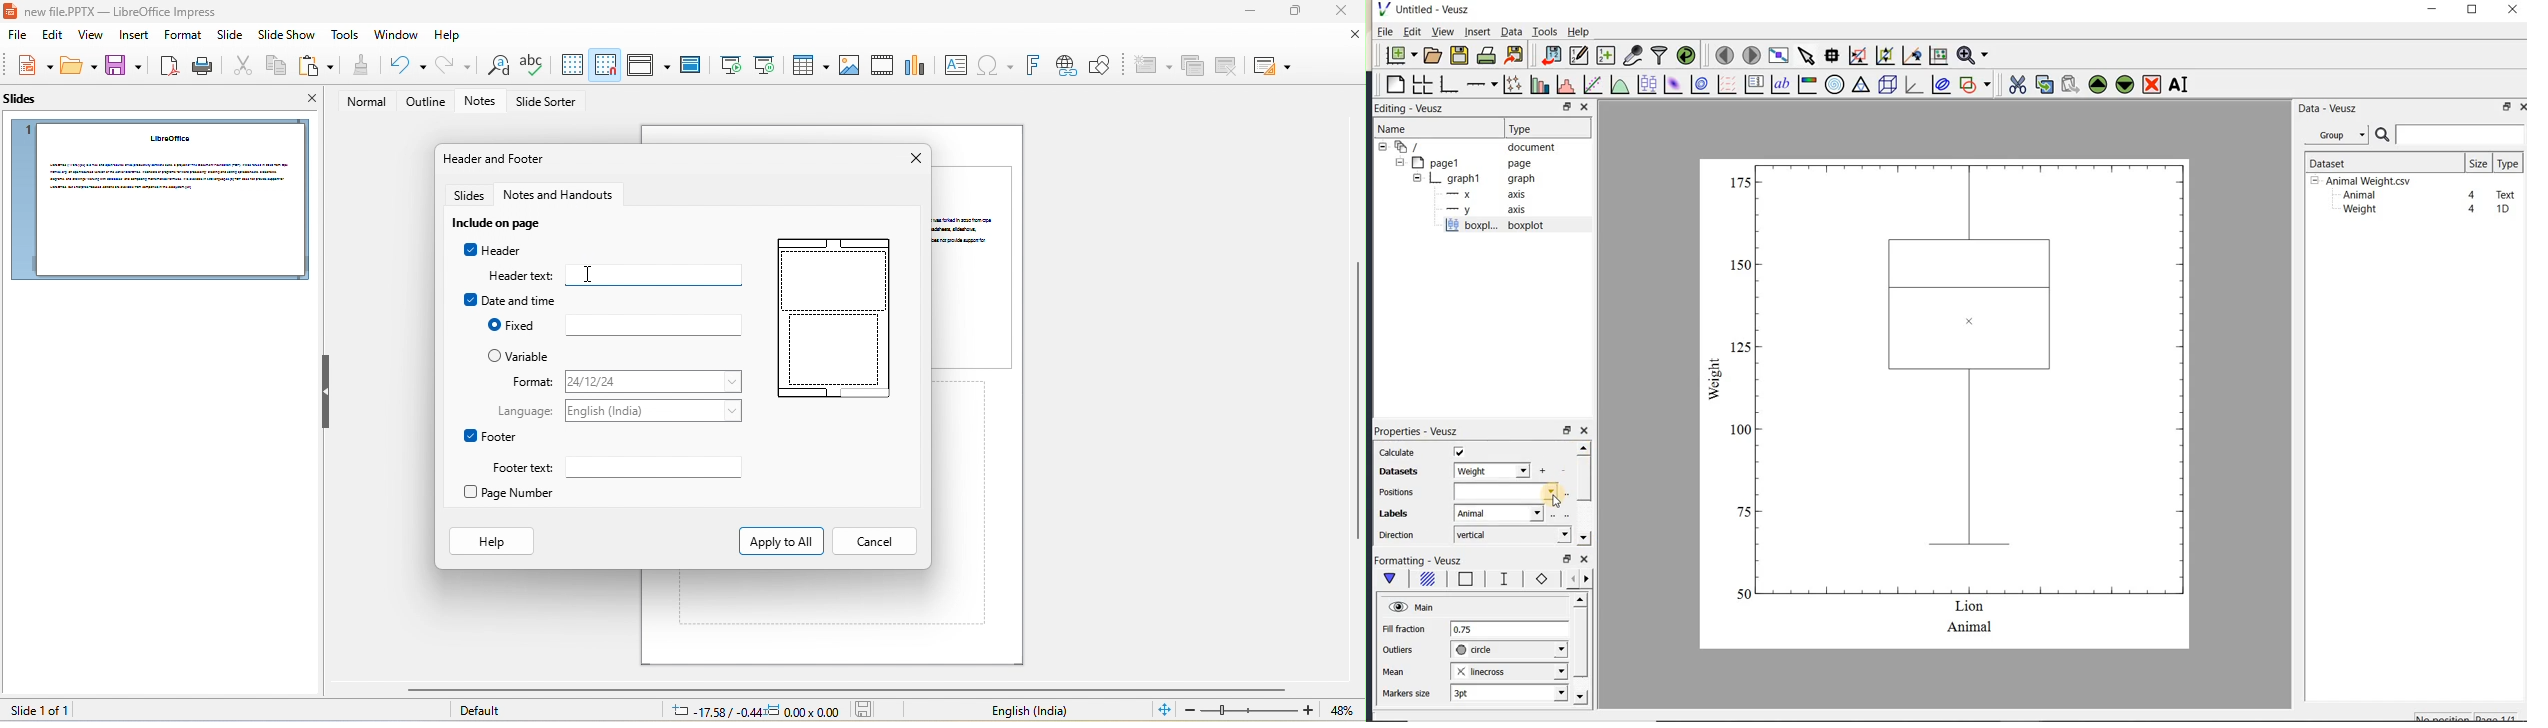  Describe the element at coordinates (660, 470) in the screenshot. I see `footer text` at that location.